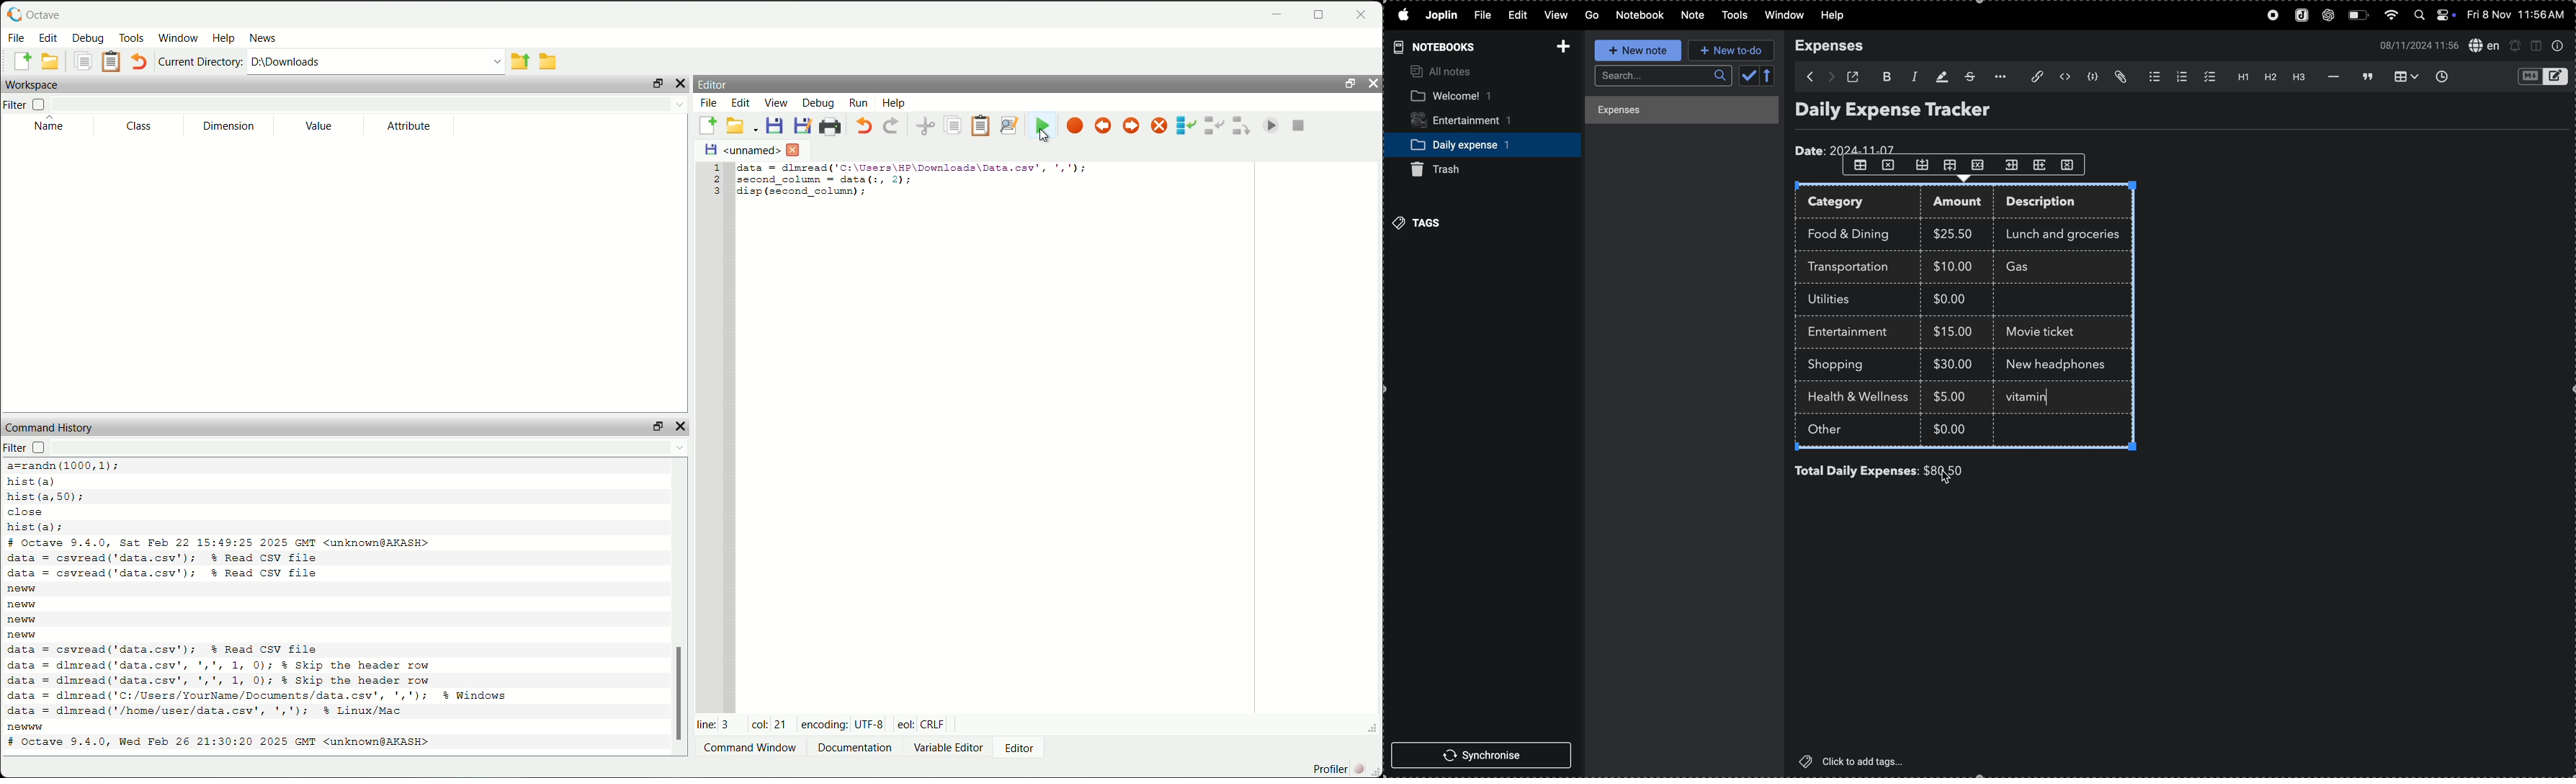 This screenshot has width=2576, height=784. Describe the element at coordinates (2052, 203) in the screenshot. I see `description` at that location.